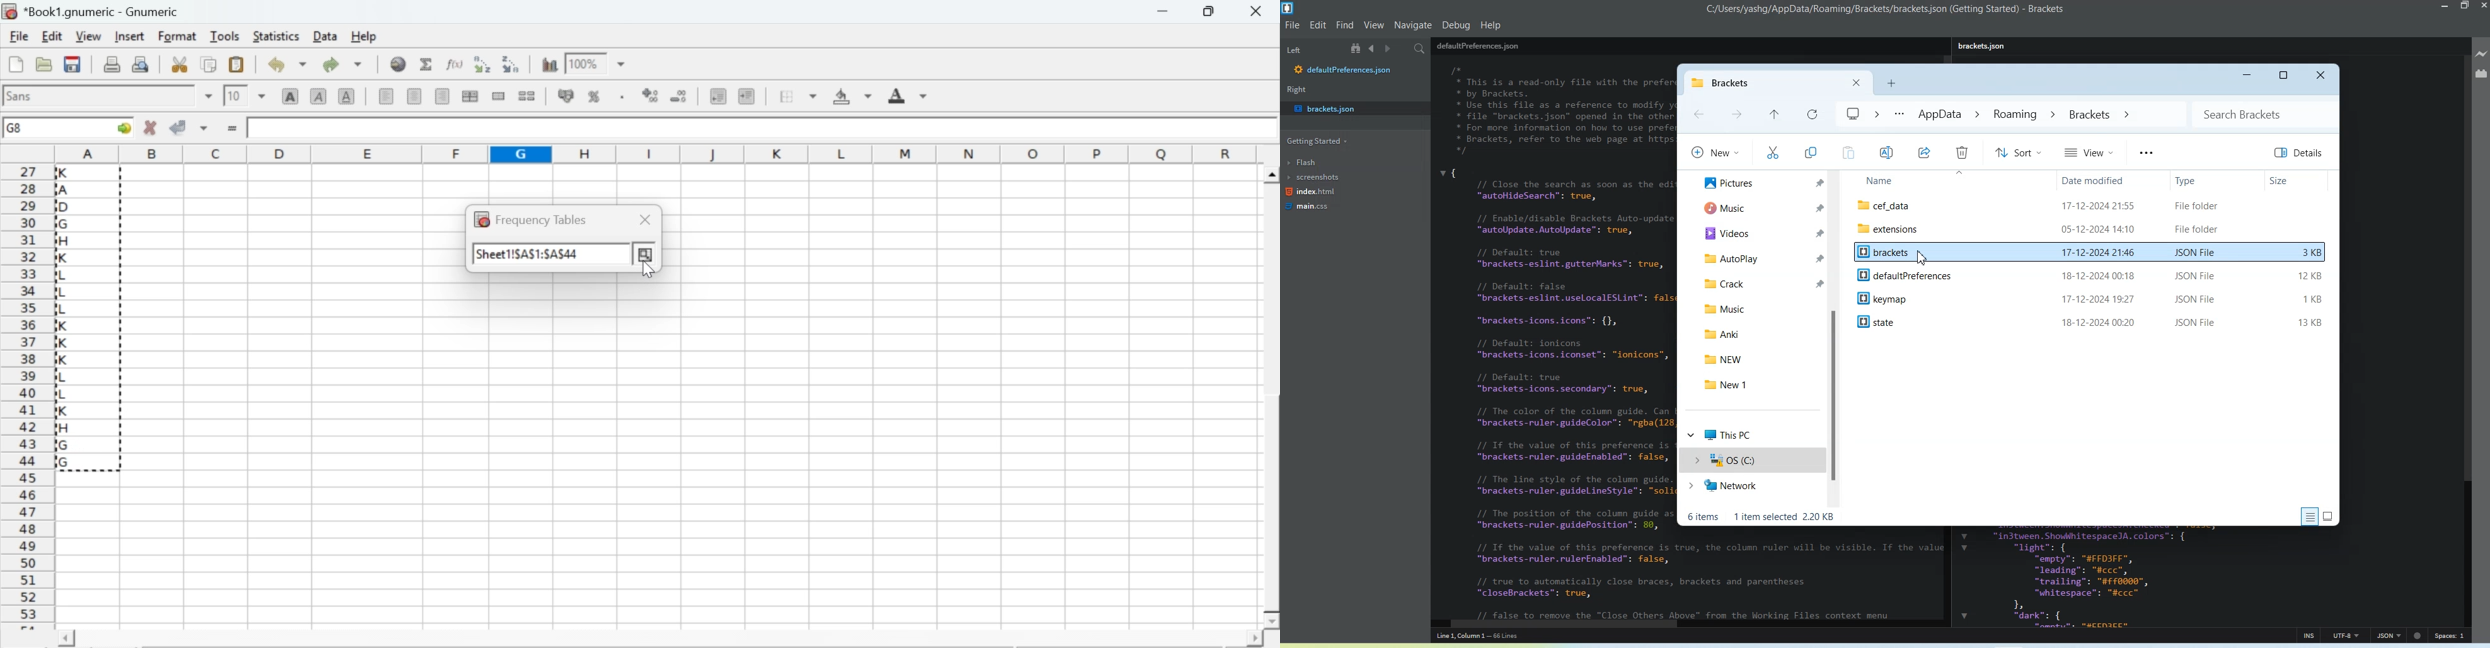 This screenshot has width=2492, height=672. I want to click on Default preferences, so click(2092, 275).